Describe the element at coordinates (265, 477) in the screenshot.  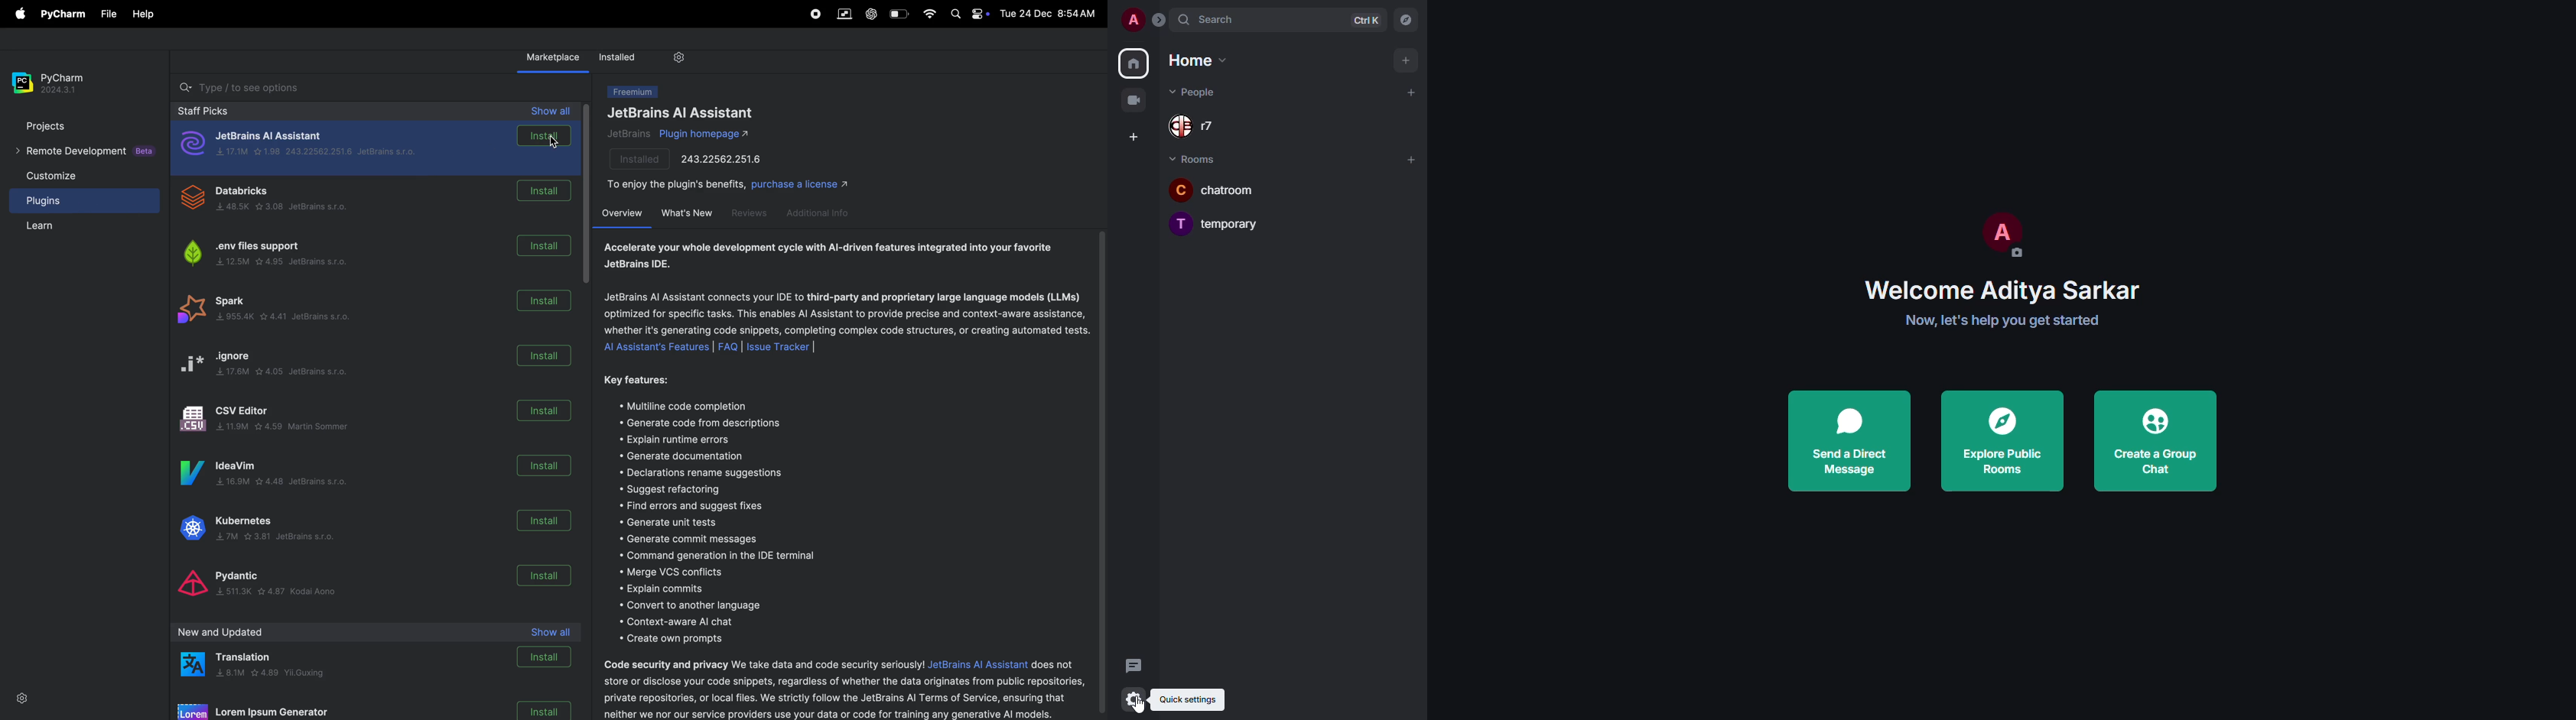
I see `idea vim` at that location.